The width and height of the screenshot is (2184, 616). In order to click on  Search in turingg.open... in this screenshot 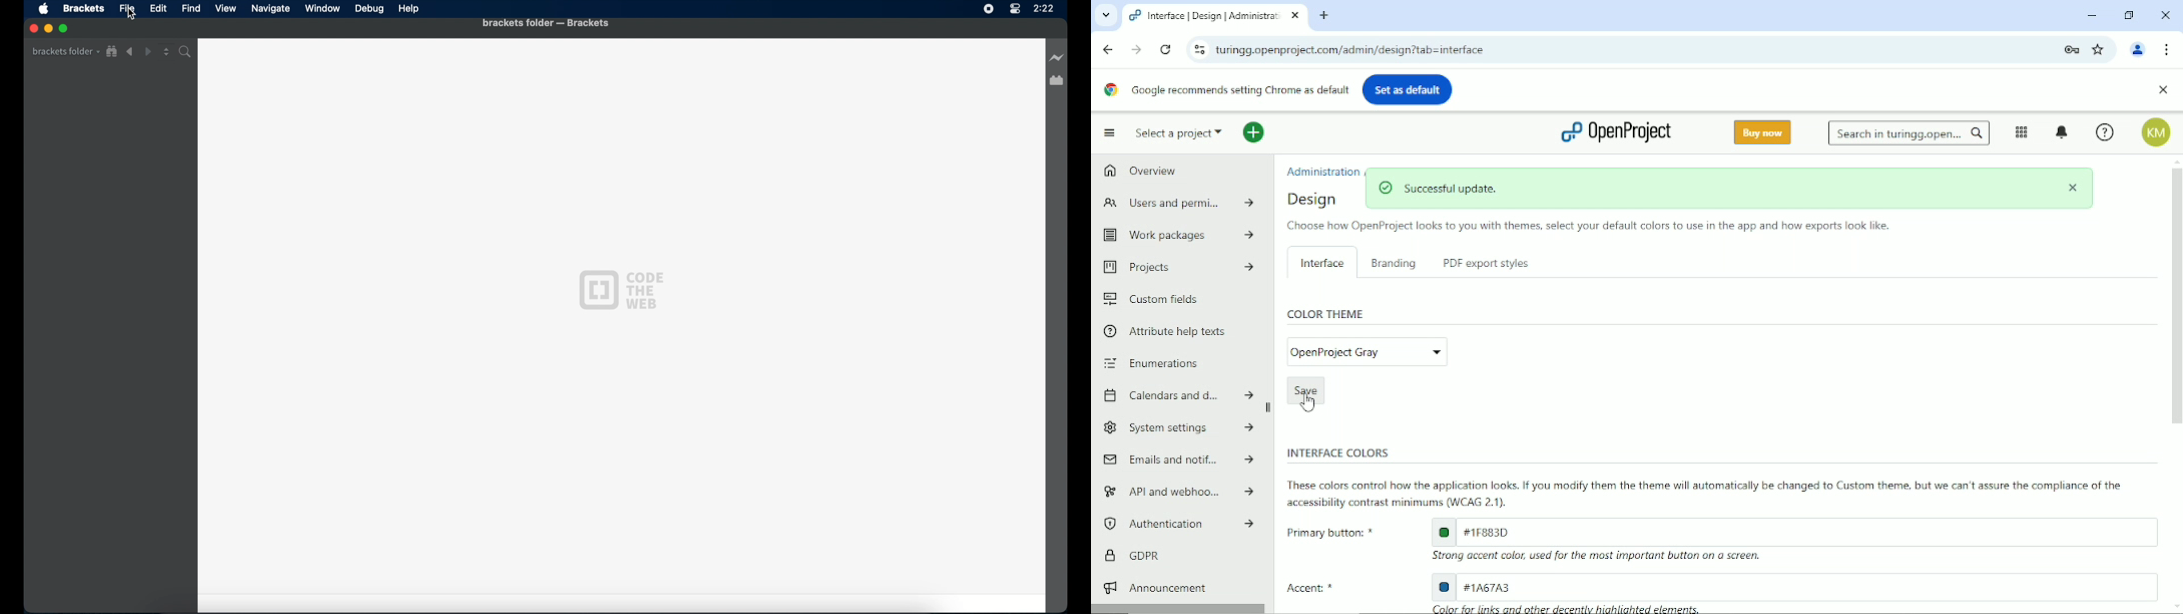, I will do `click(1909, 133)`.